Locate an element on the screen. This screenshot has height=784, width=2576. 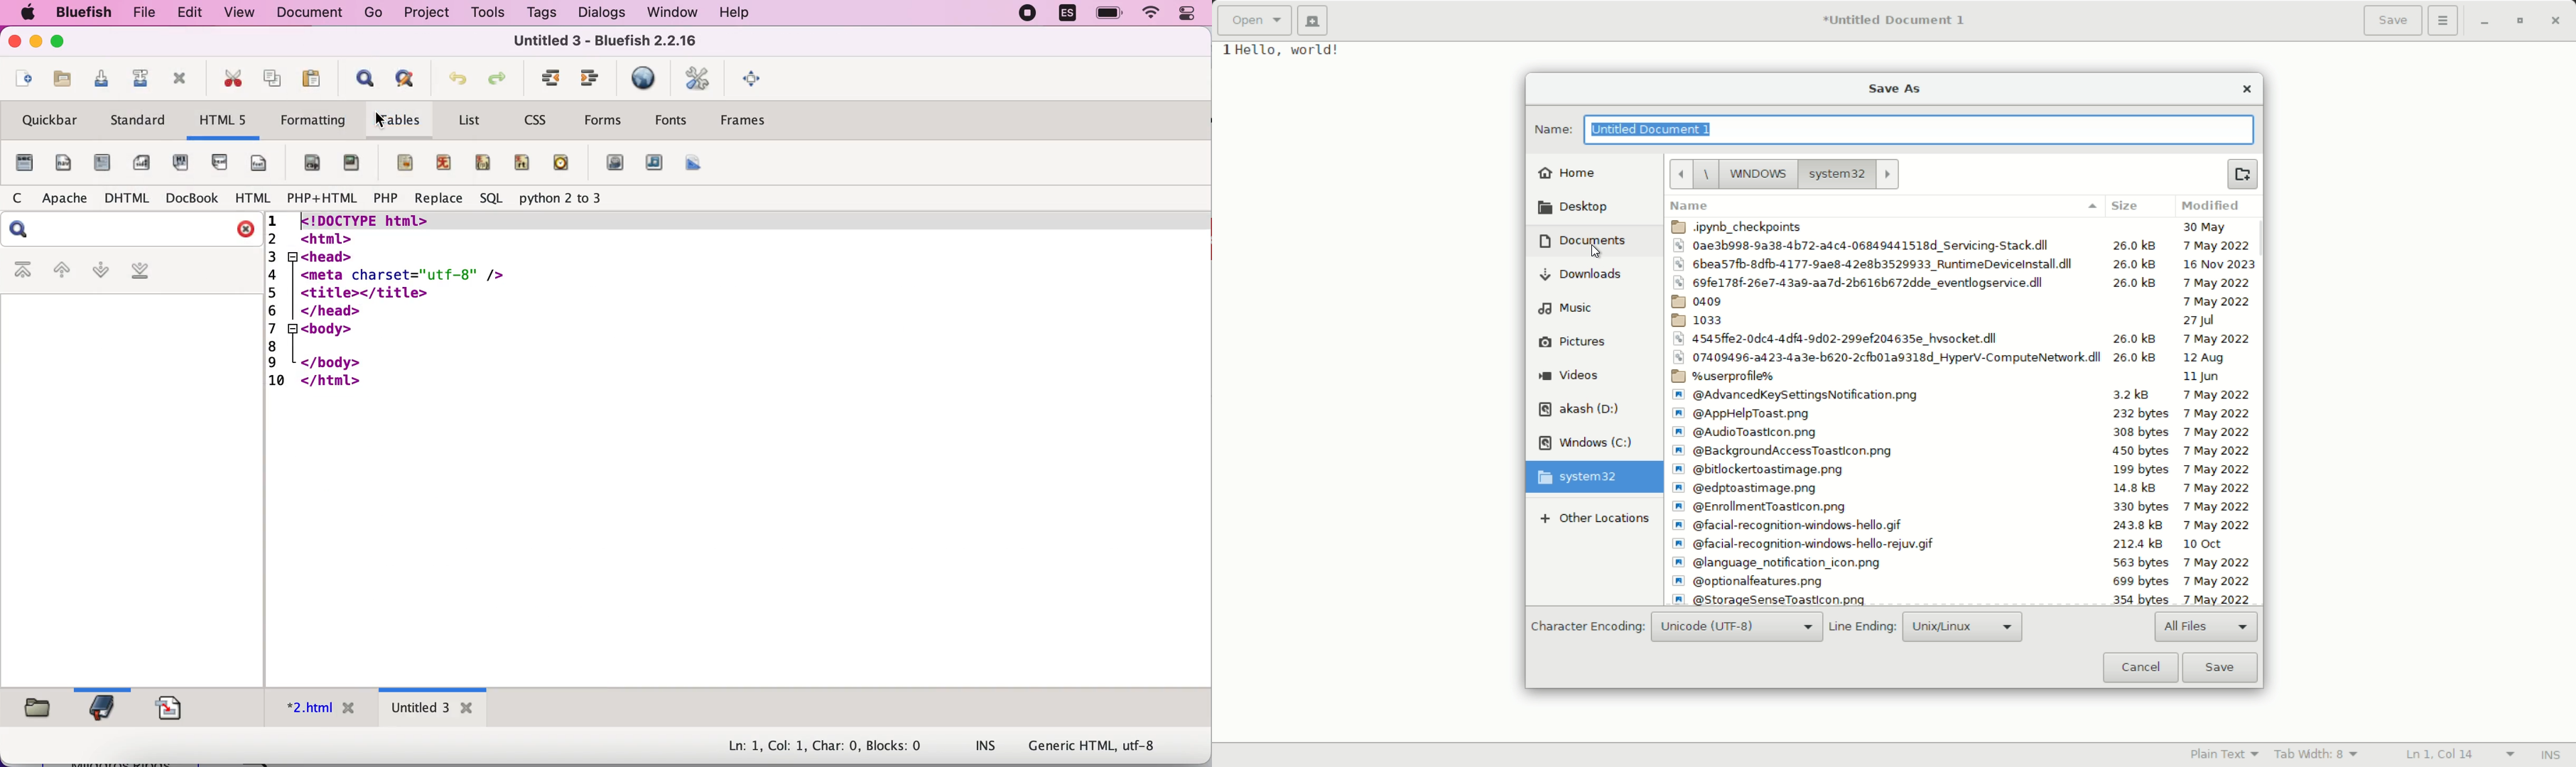
line encoding is located at coordinates (1863, 629).